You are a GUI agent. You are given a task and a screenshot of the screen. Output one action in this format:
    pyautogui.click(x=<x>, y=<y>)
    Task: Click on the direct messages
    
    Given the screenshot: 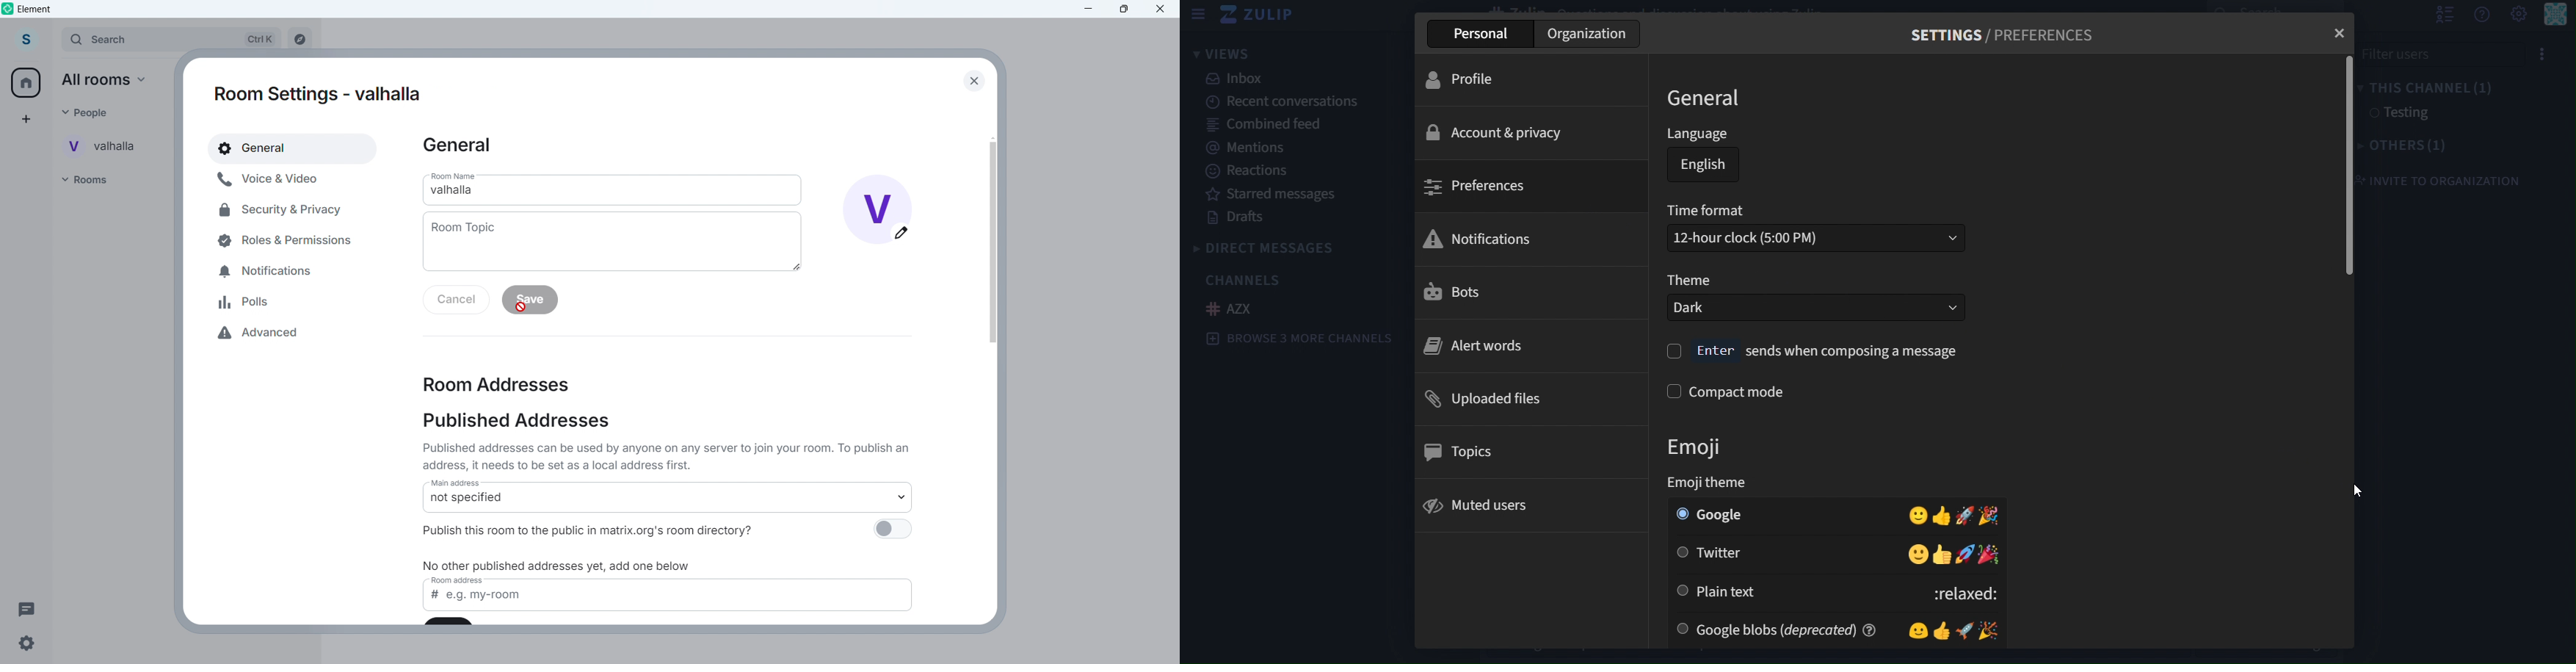 What is the action you would take?
    pyautogui.click(x=1275, y=247)
    